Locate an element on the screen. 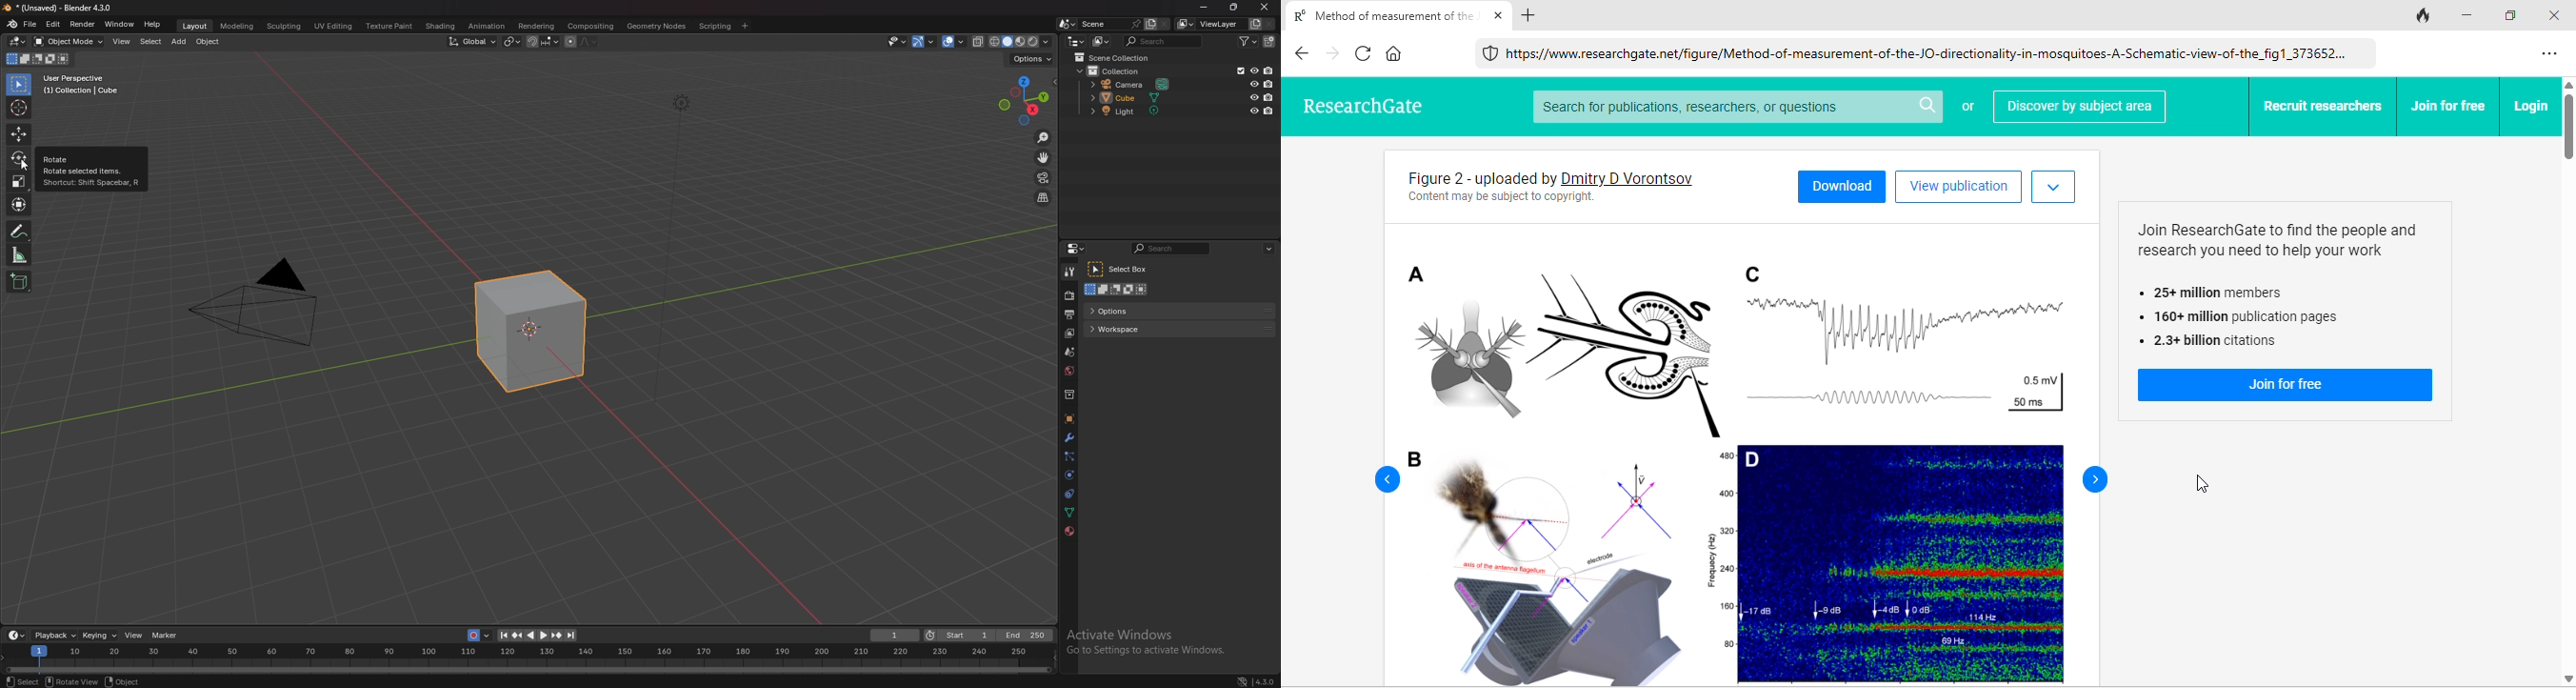 The image size is (2576, 700). or is located at coordinates (1971, 109).